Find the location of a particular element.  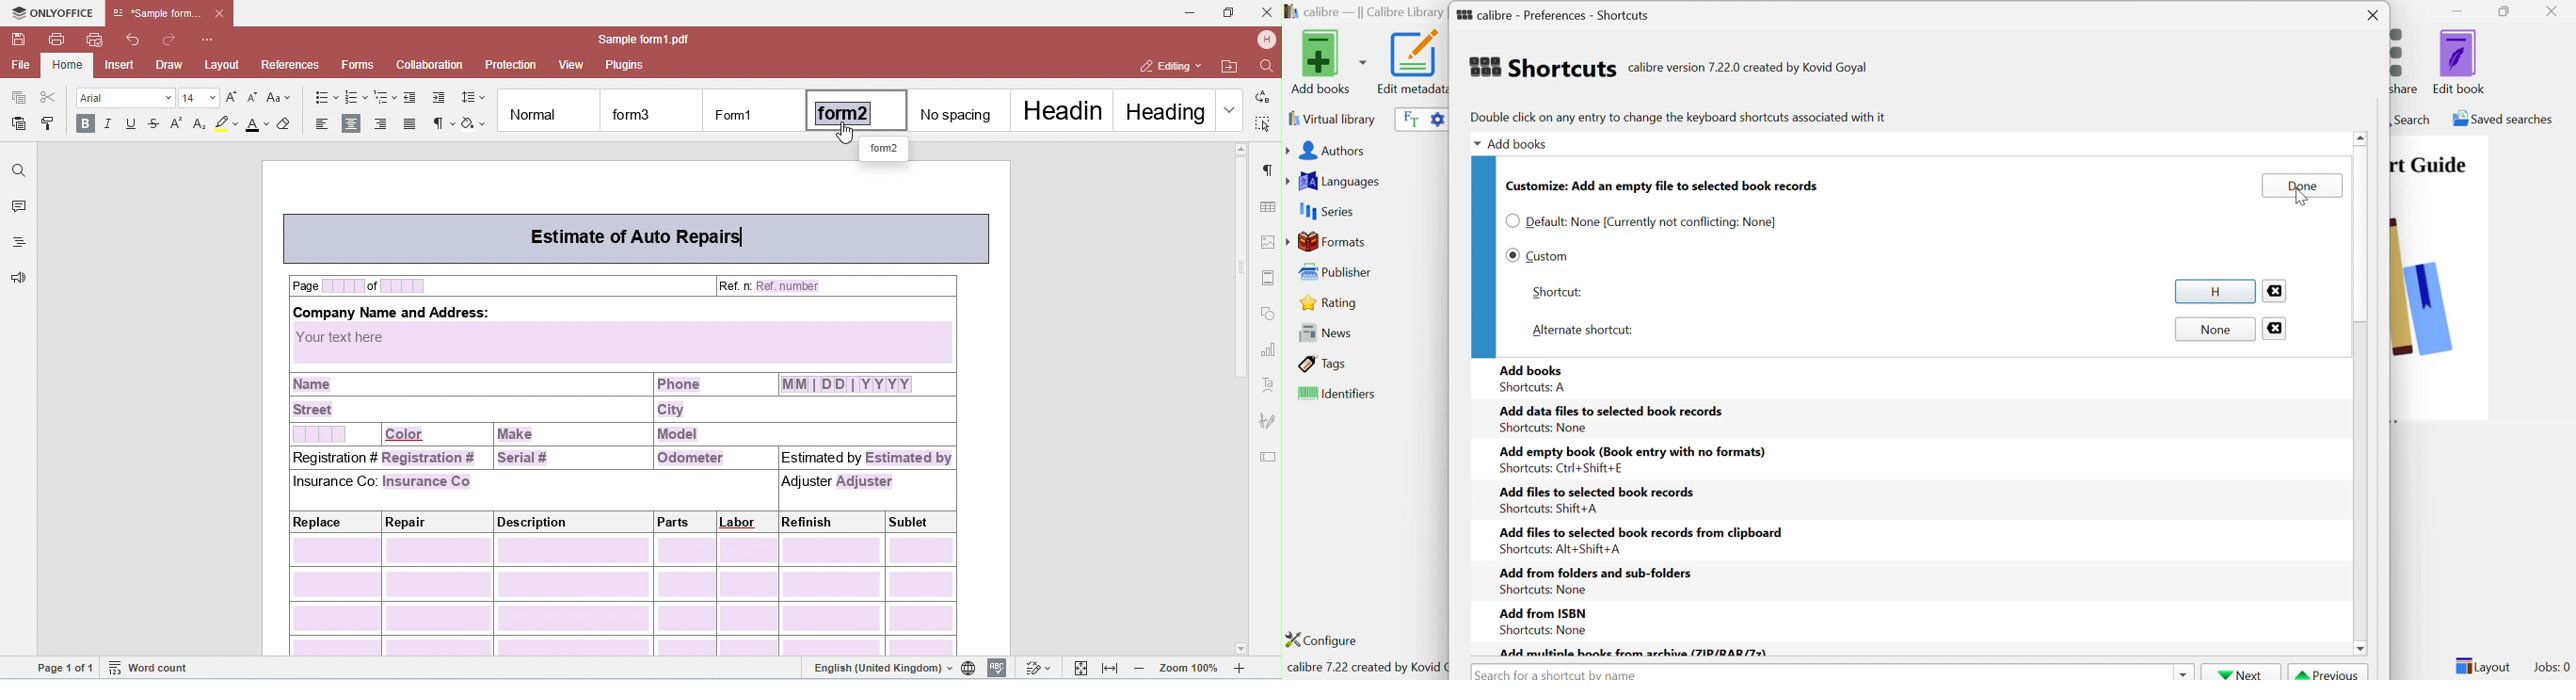

None is located at coordinates (2216, 330).